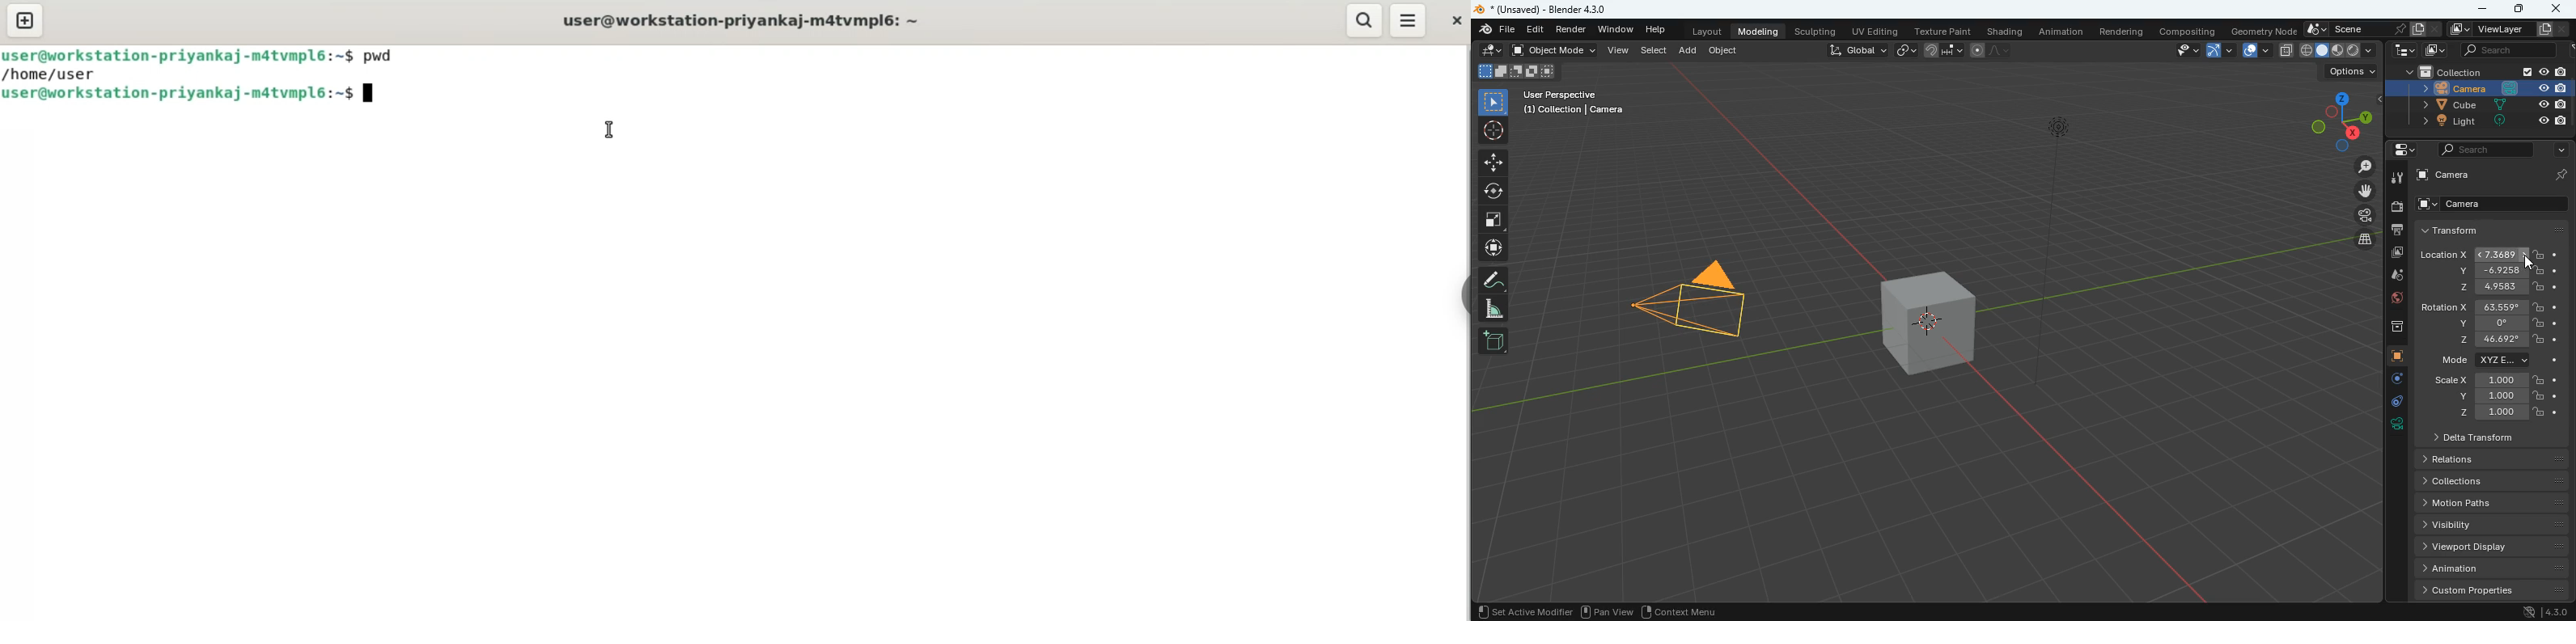 The width and height of the screenshot is (2576, 644). Describe the element at coordinates (2390, 403) in the screenshot. I see `edge` at that location.